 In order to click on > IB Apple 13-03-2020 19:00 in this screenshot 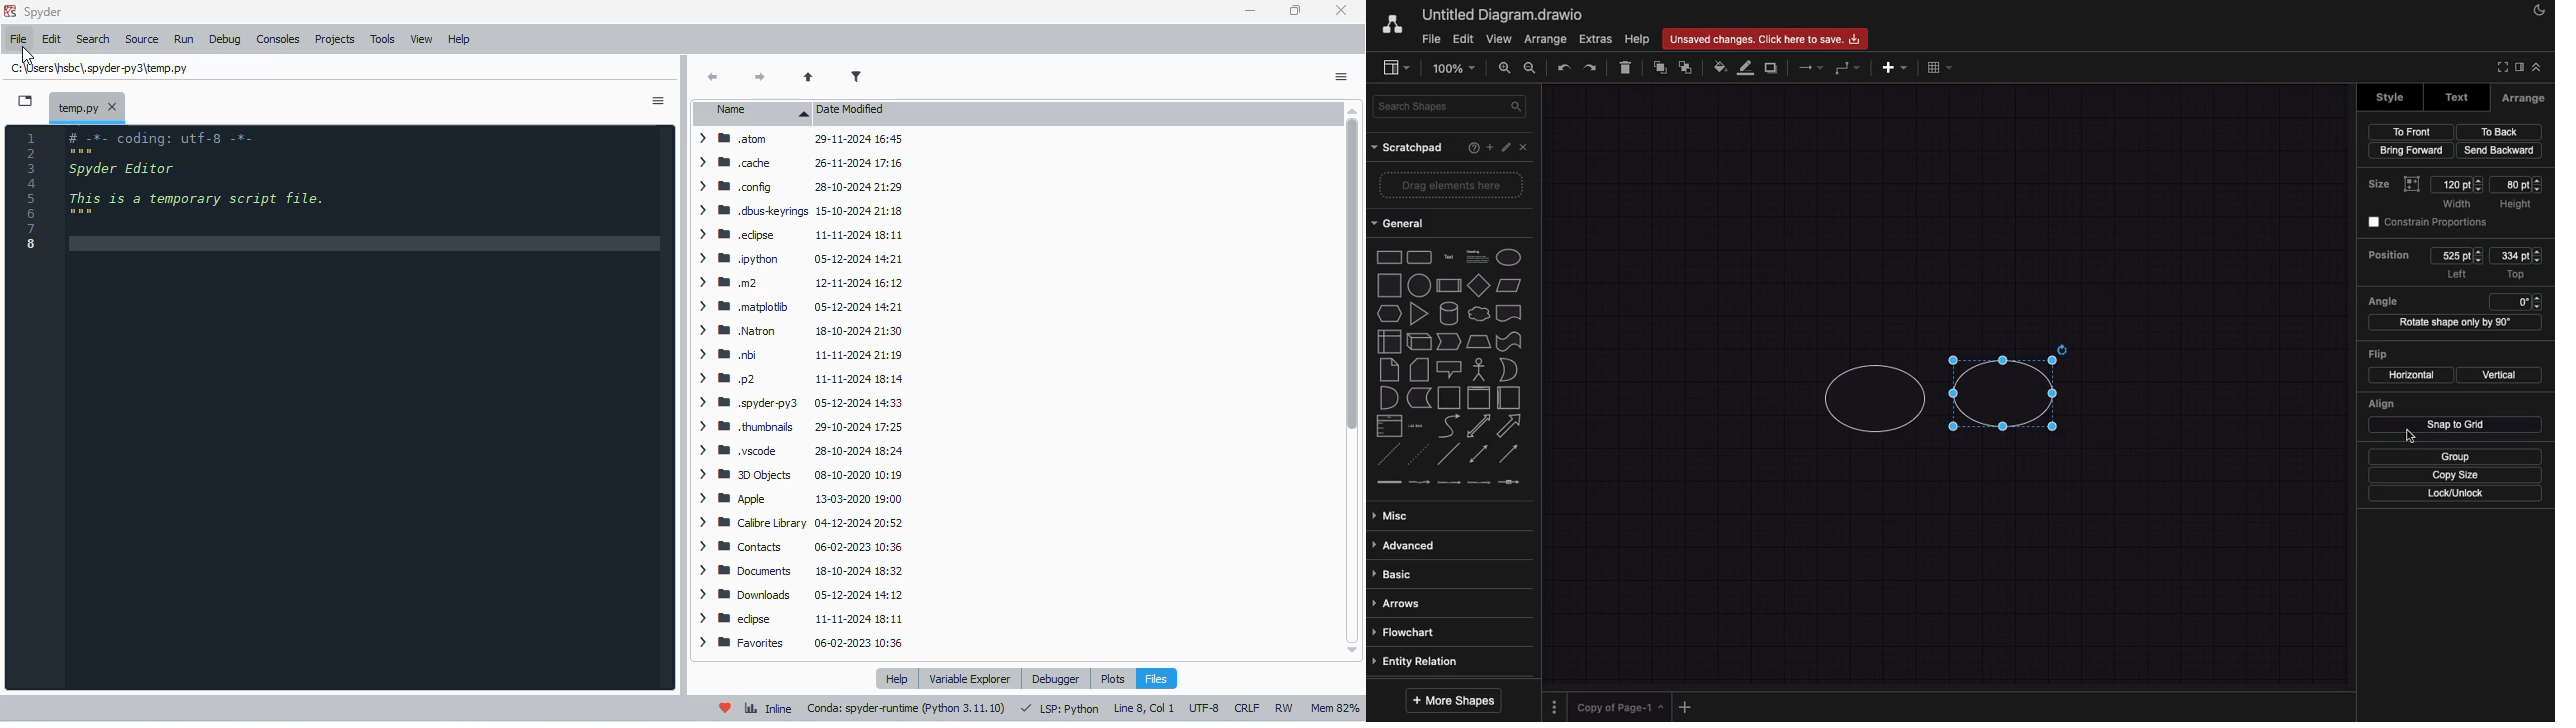, I will do `click(798, 499)`.